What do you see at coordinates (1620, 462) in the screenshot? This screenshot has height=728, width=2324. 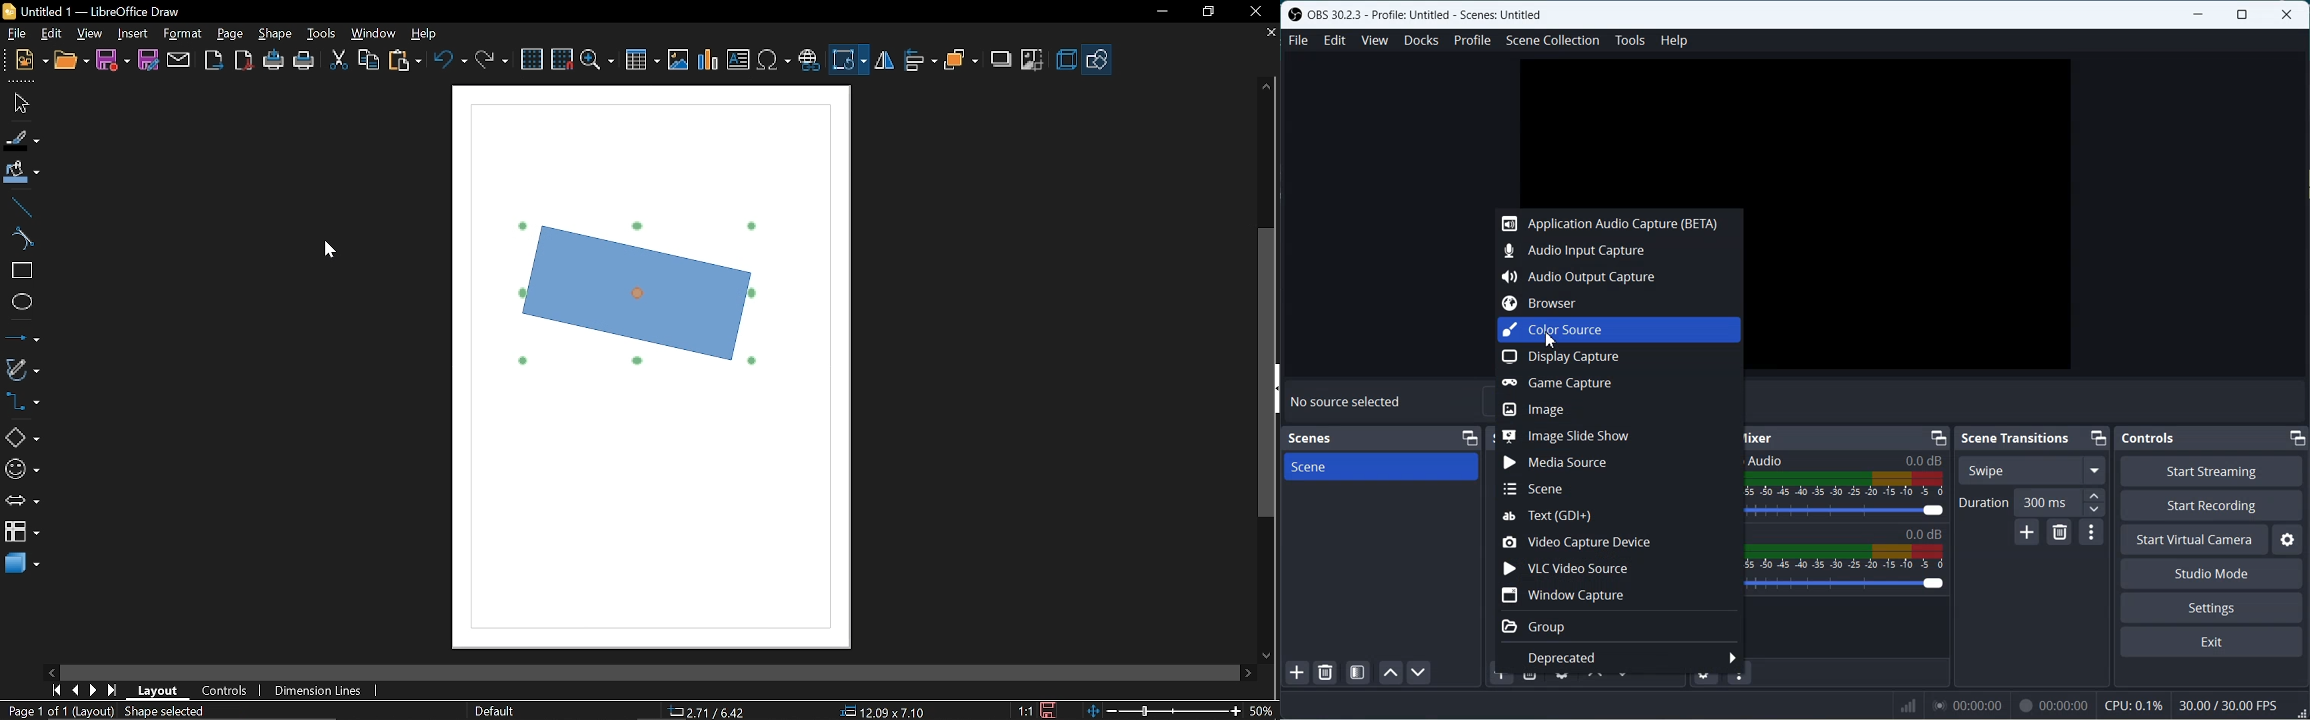 I see `Media Source` at bounding box center [1620, 462].